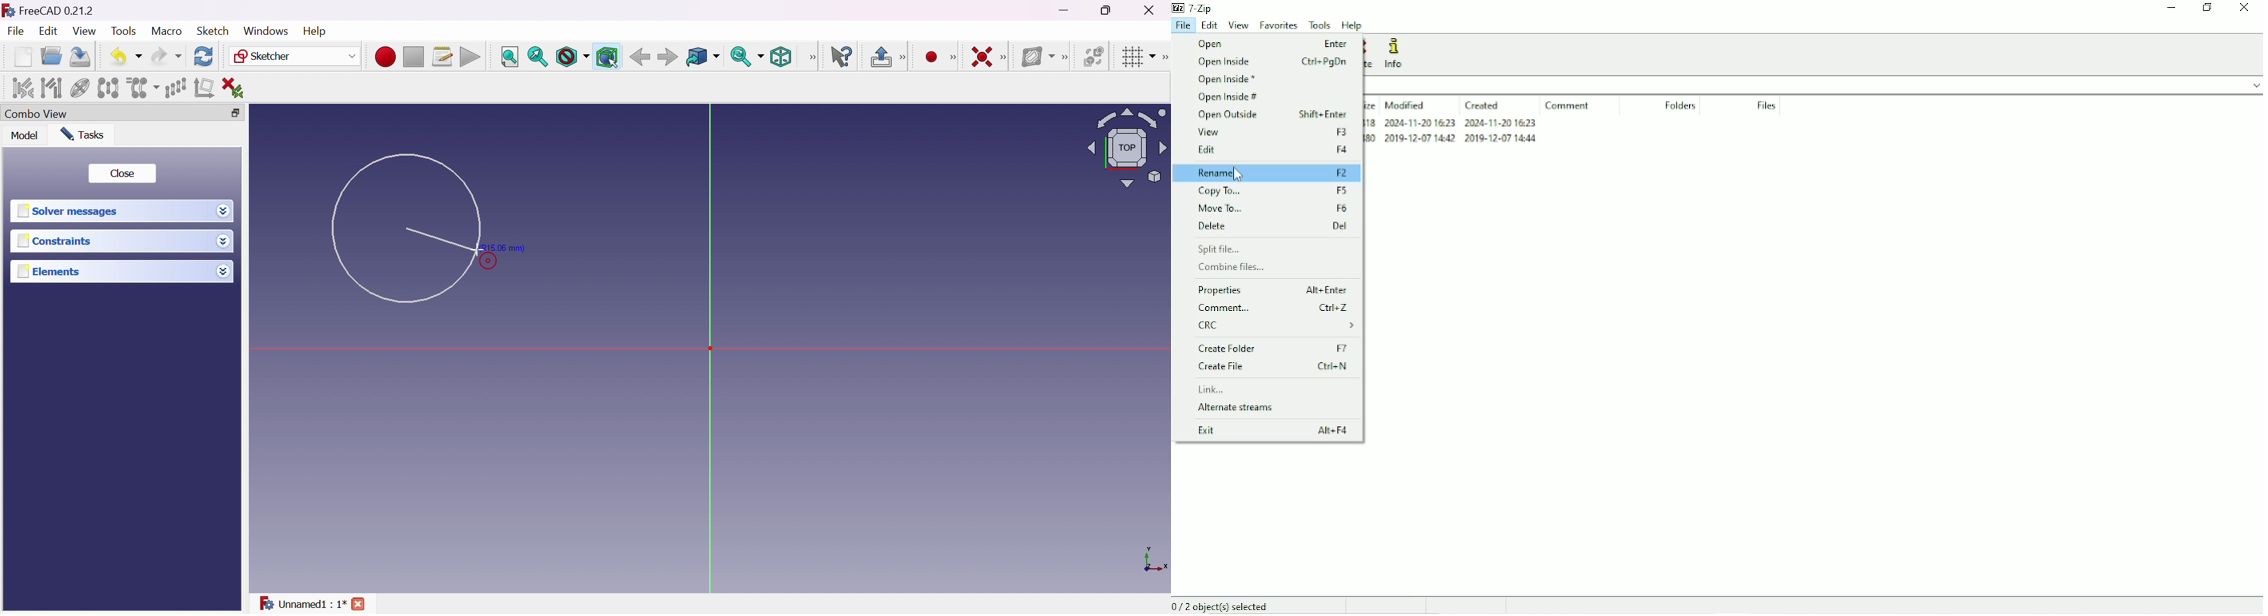  I want to click on Open, so click(1273, 44).